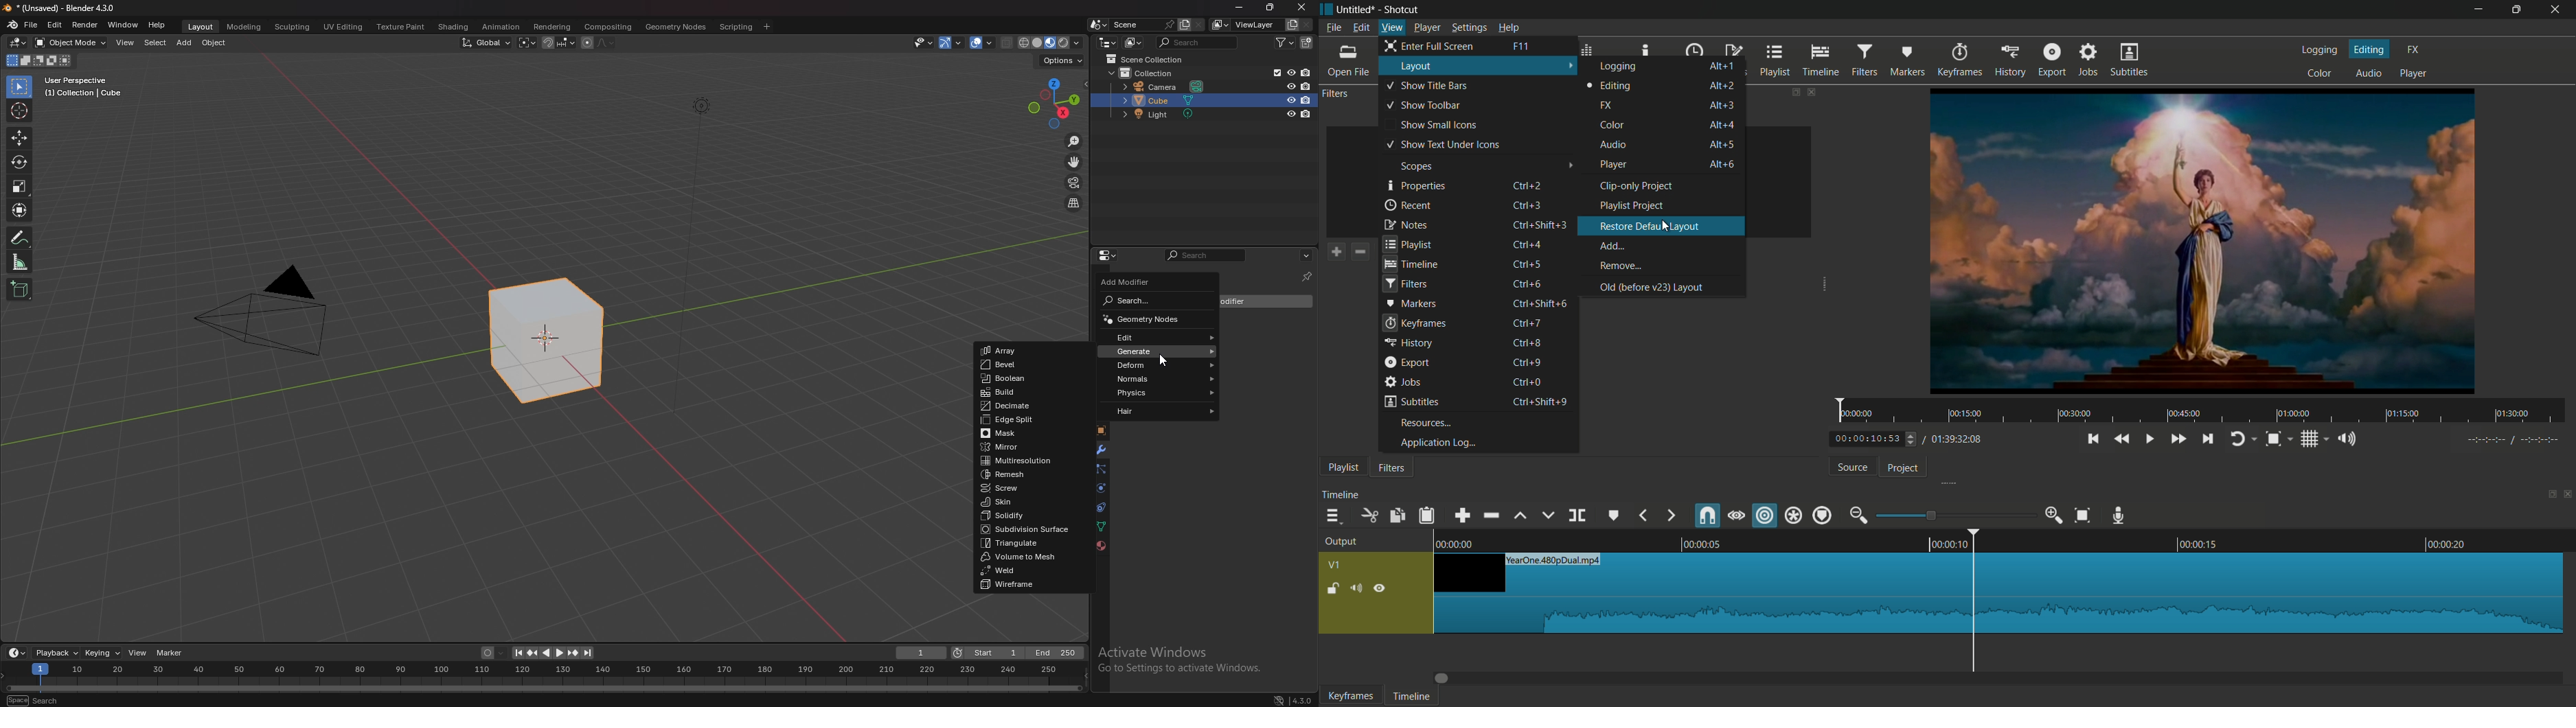 This screenshot has width=2576, height=728. What do you see at coordinates (1638, 185) in the screenshot?
I see `clip only project` at bounding box center [1638, 185].